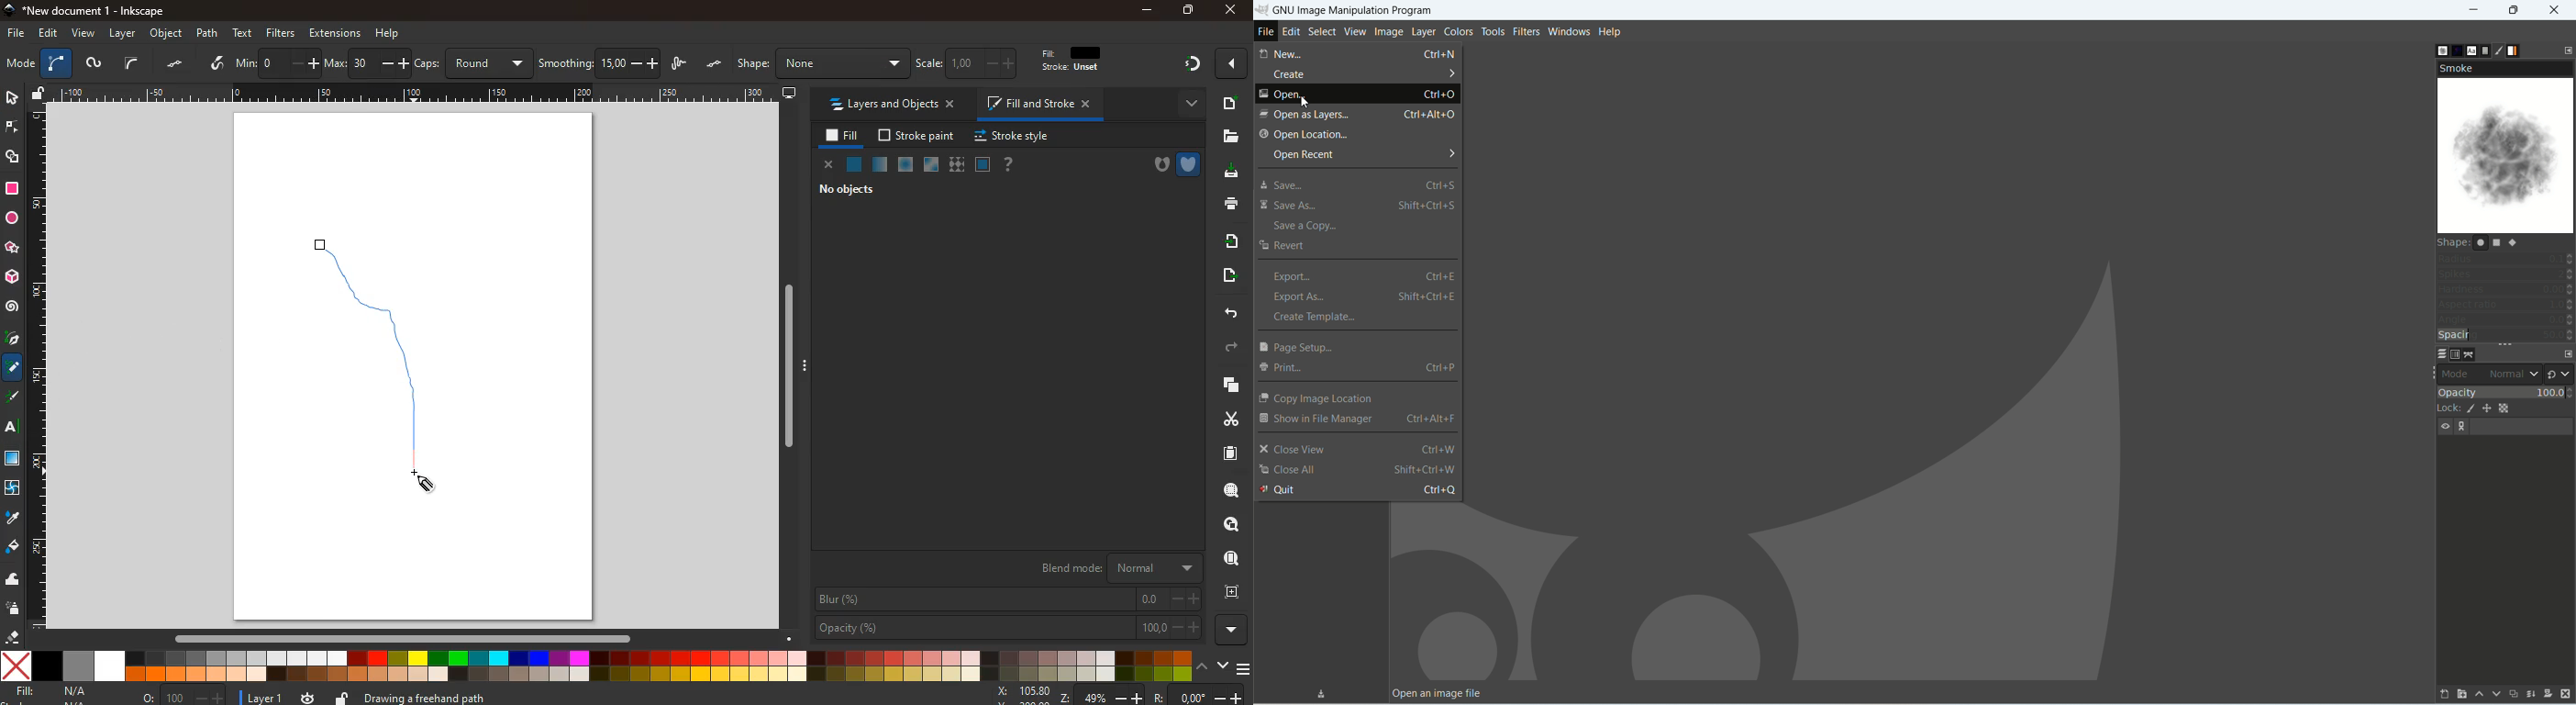  What do you see at coordinates (167, 34) in the screenshot?
I see `object` at bounding box center [167, 34].